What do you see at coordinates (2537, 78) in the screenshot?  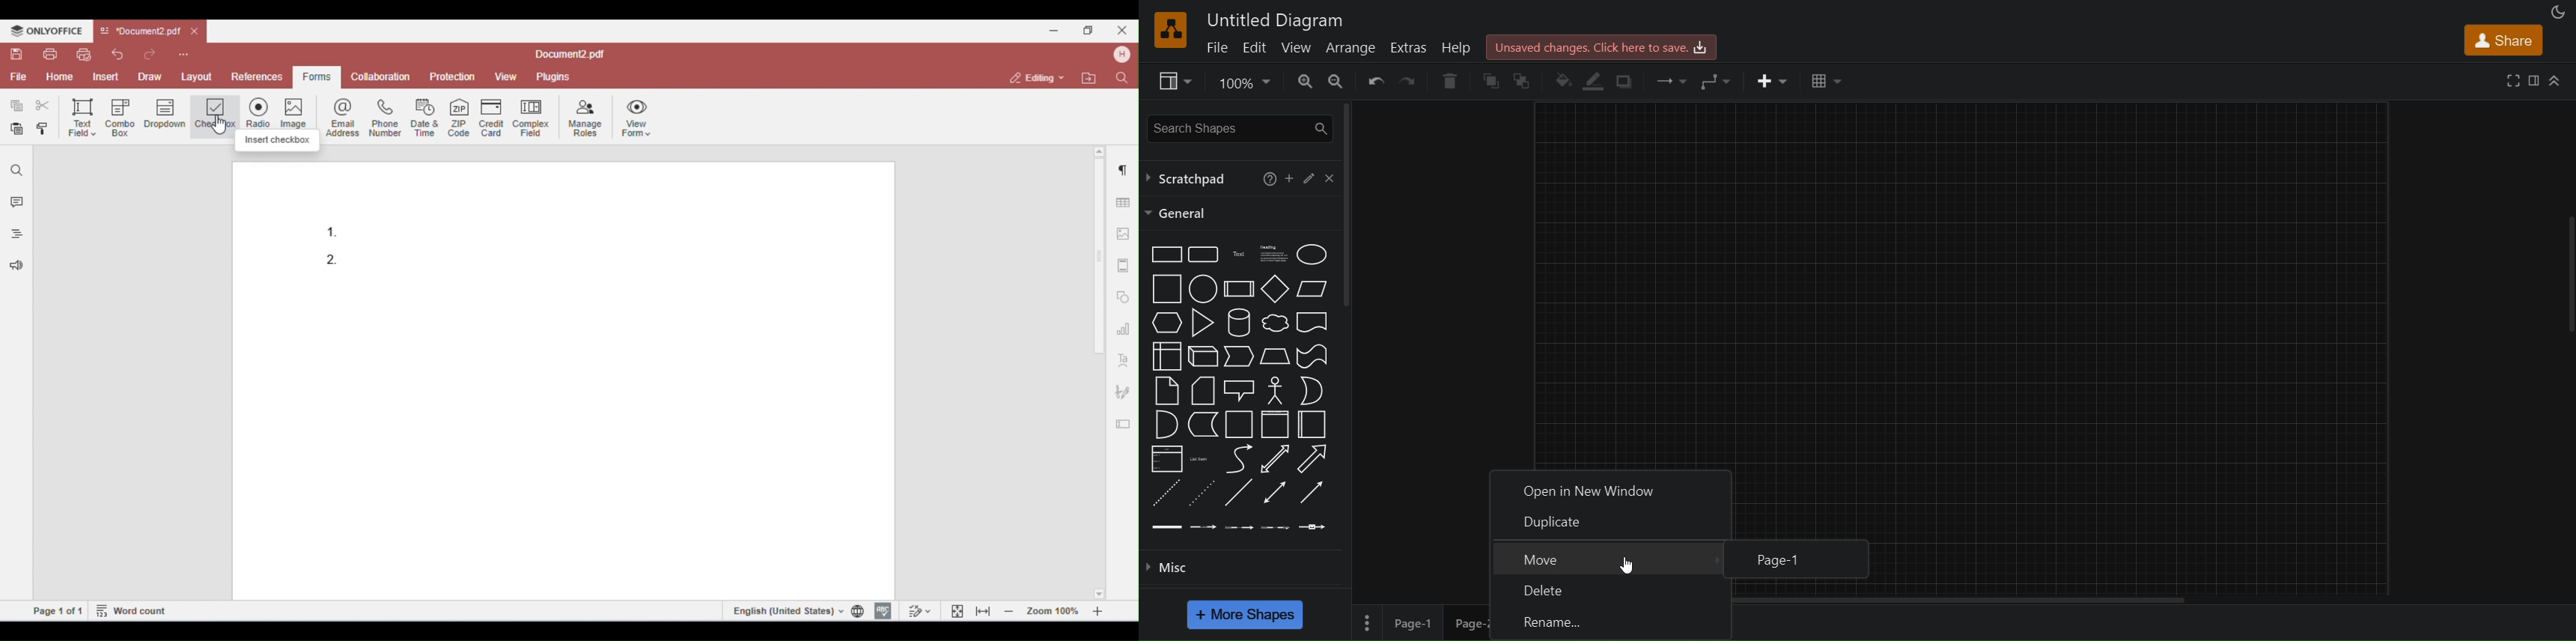 I see `format` at bounding box center [2537, 78].